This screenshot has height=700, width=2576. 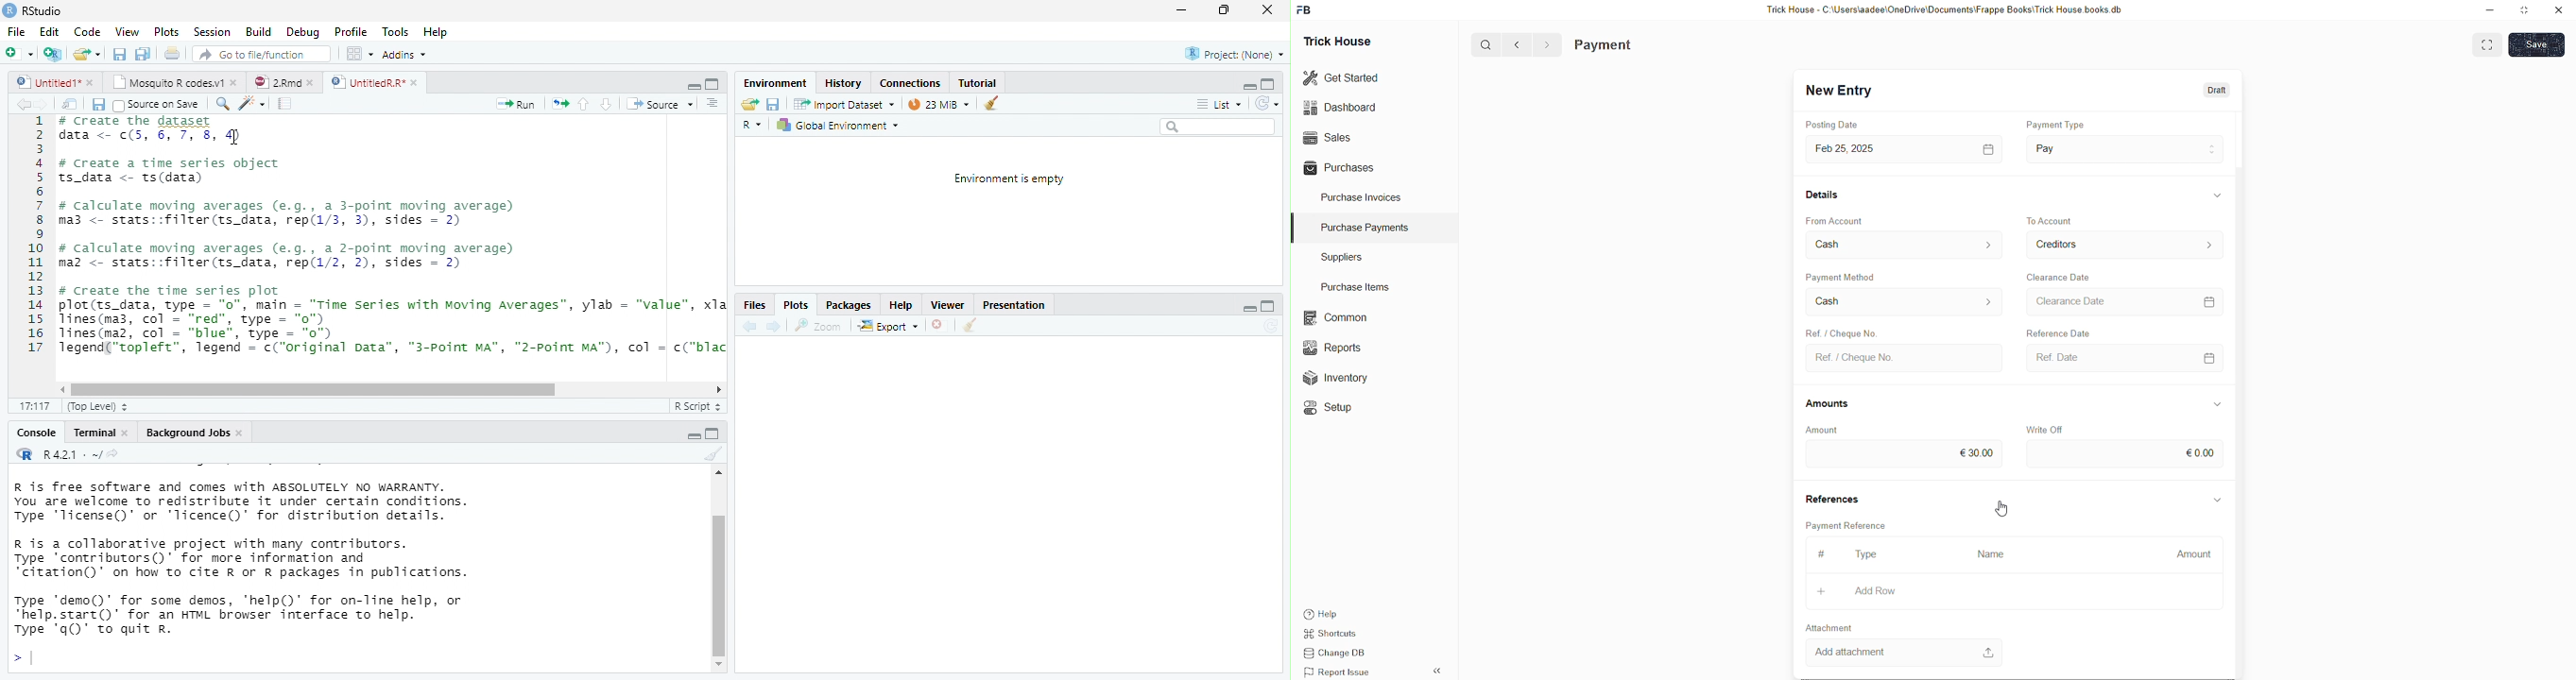 What do you see at coordinates (119, 54) in the screenshot?
I see `save all open document` at bounding box center [119, 54].